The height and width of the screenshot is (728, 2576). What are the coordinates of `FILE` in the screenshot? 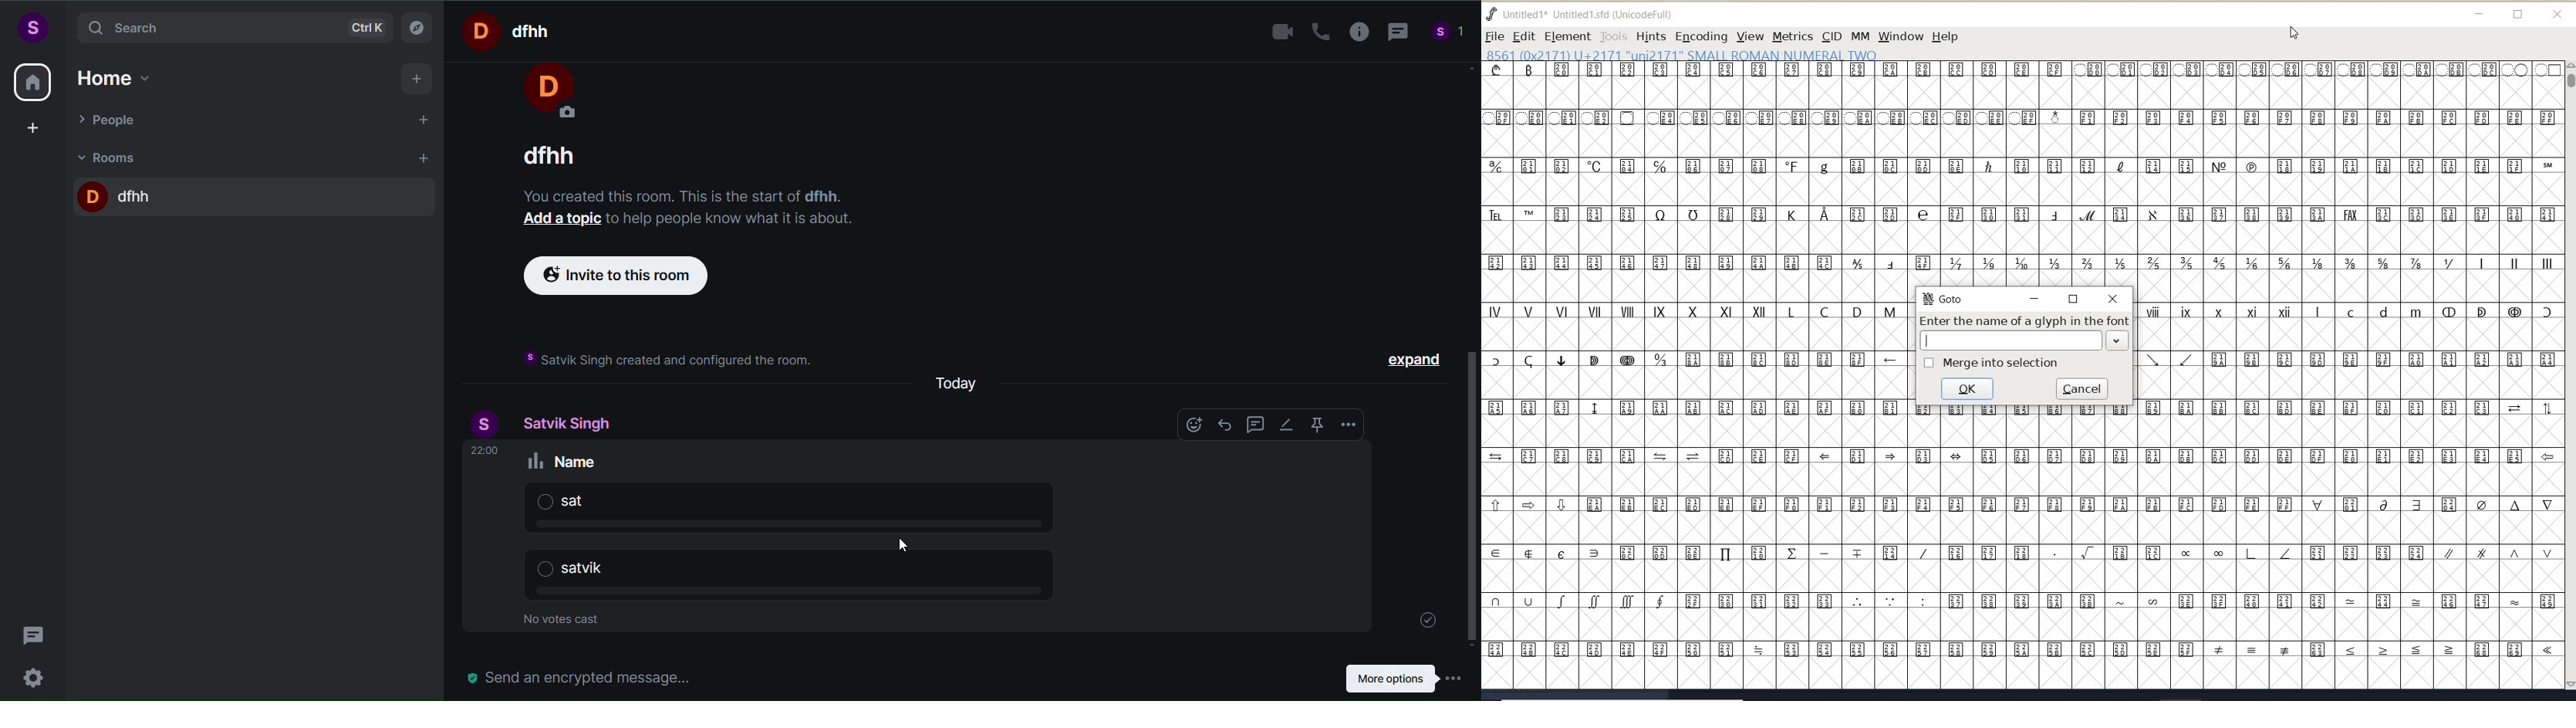 It's located at (1494, 36).